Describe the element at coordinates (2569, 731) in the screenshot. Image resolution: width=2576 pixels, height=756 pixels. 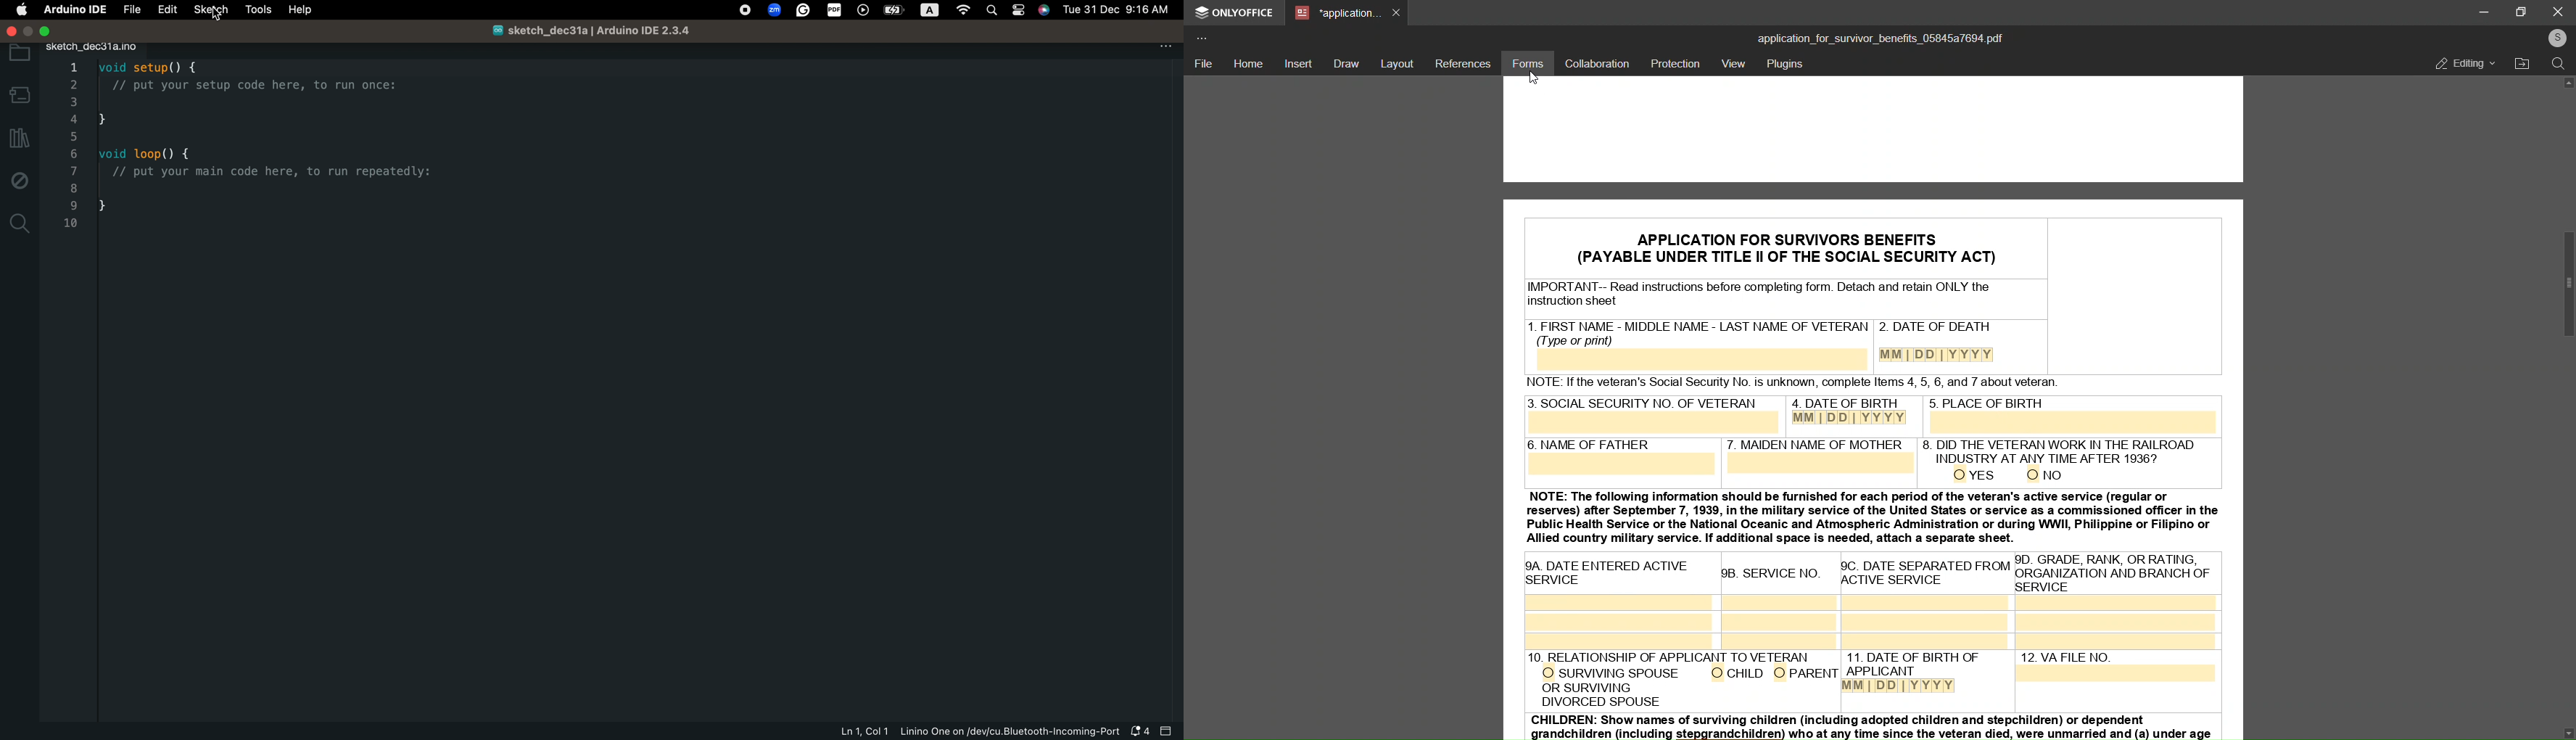
I see `down` at that location.